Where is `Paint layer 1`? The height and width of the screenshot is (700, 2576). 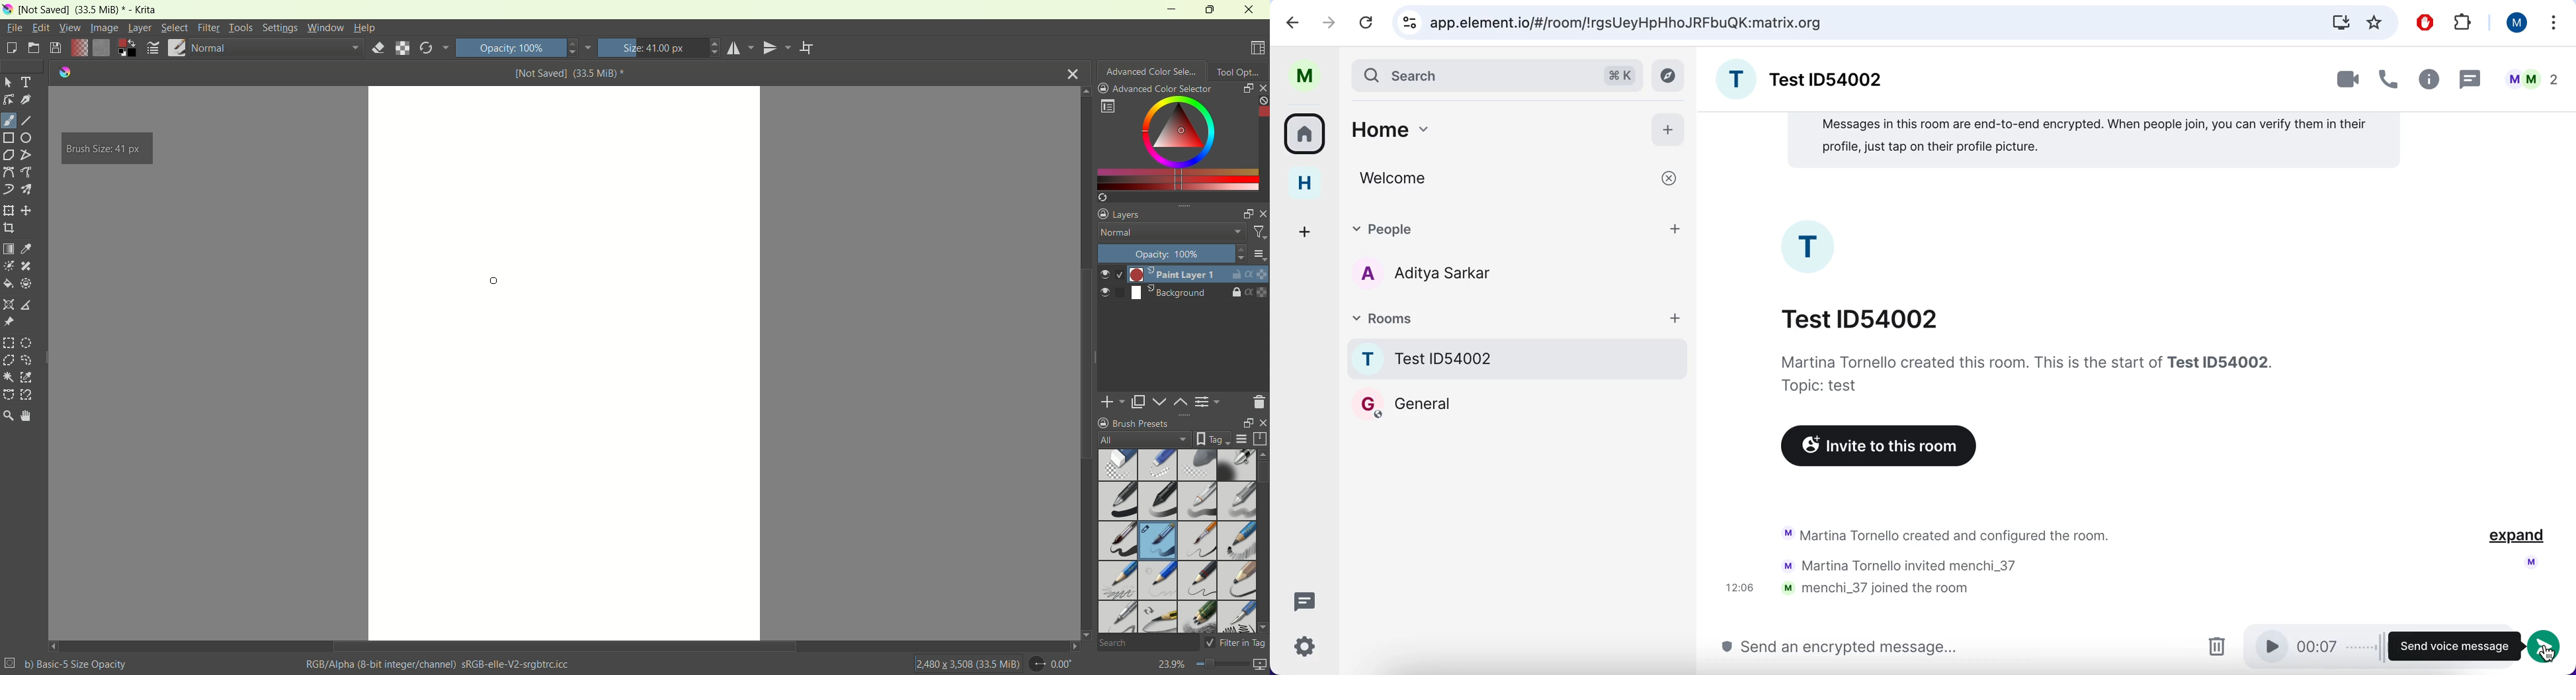
Paint layer 1 is located at coordinates (1157, 274).